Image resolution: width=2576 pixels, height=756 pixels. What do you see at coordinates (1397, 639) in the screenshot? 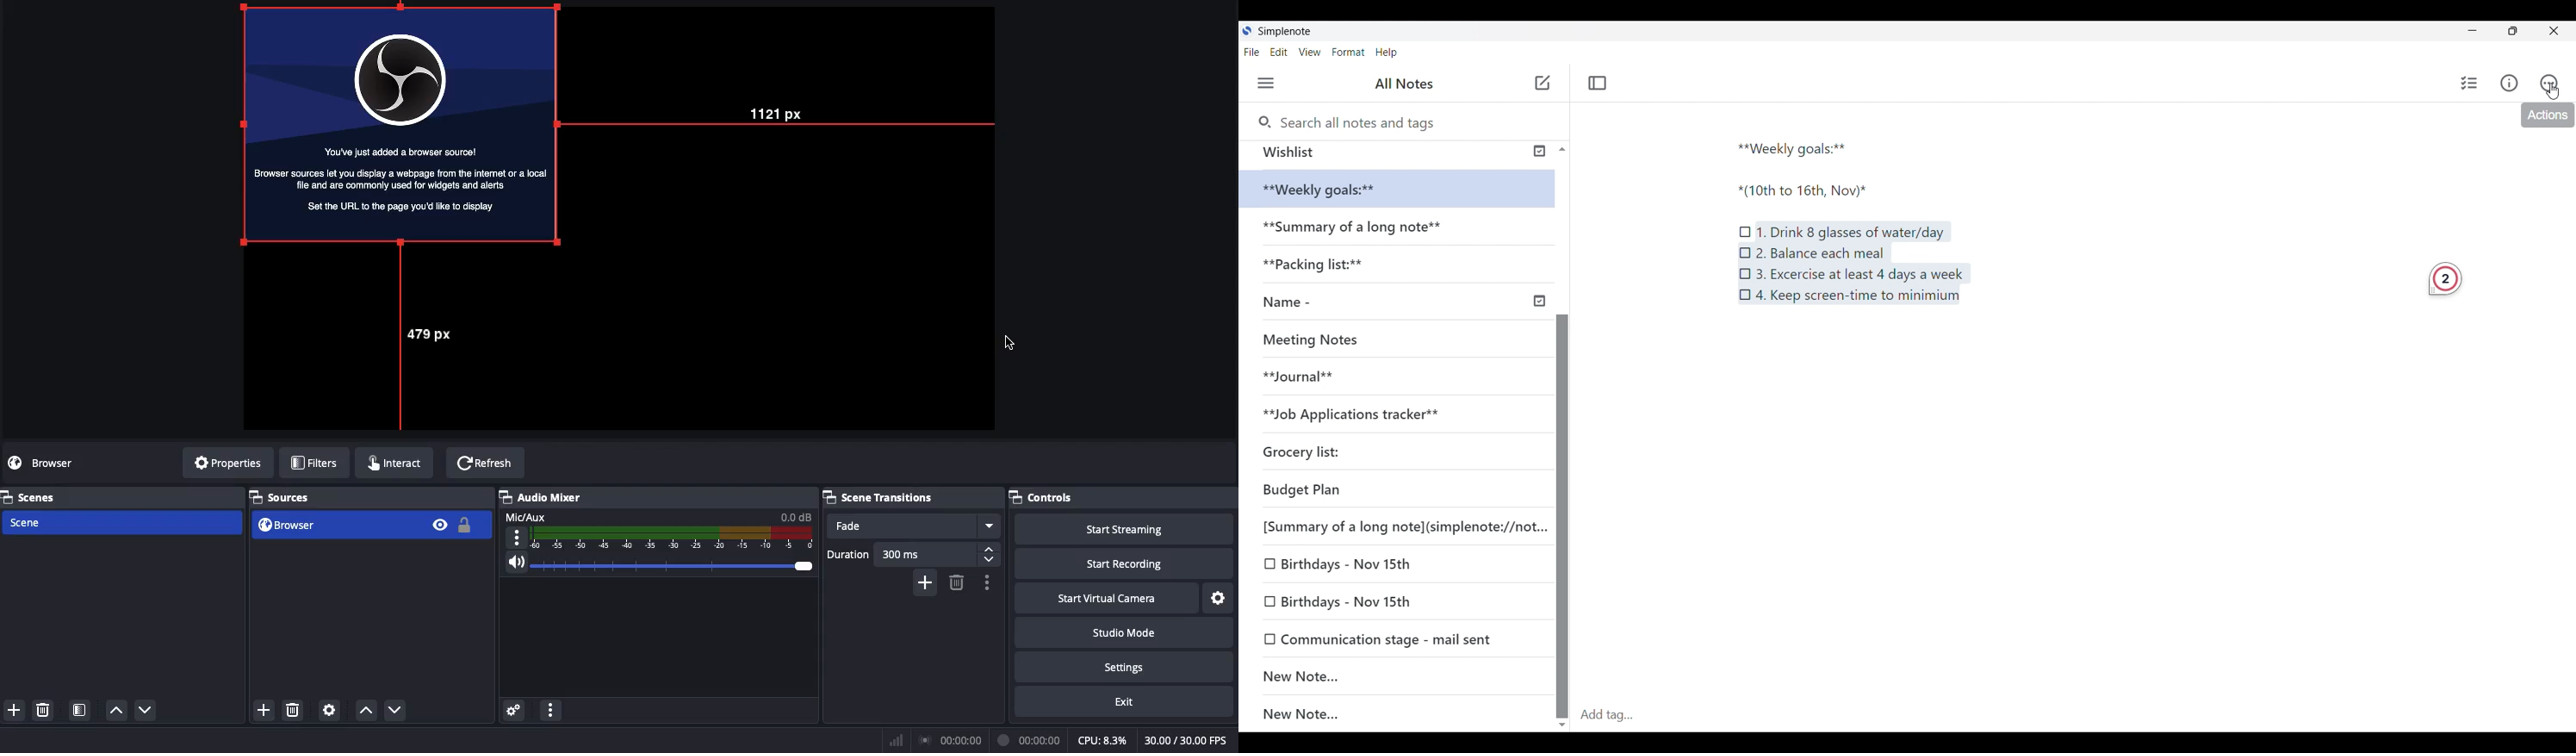
I see `Communication stage - mail sent` at bounding box center [1397, 639].